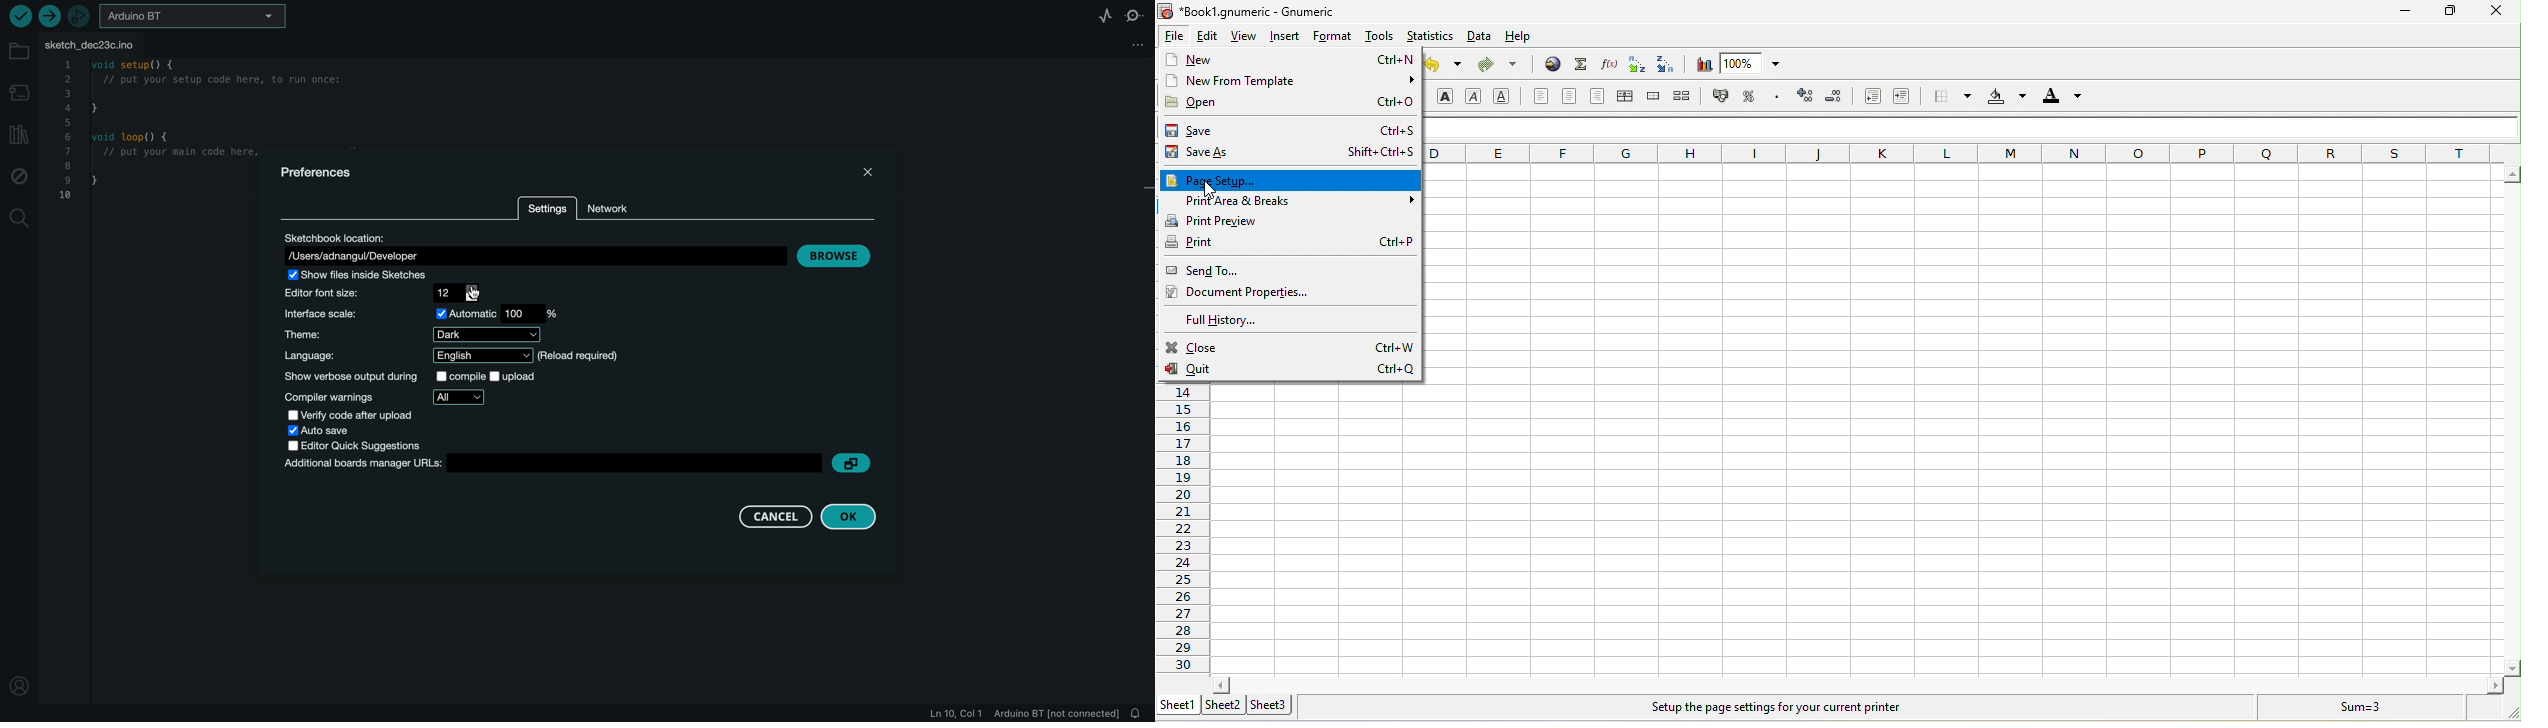 Image resolution: width=2548 pixels, height=728 pixels. What do you see at coordinates (1772, 708) in the screenshot?
I see `set up the page settings for your current printer` at bounding box center [1772, 708].